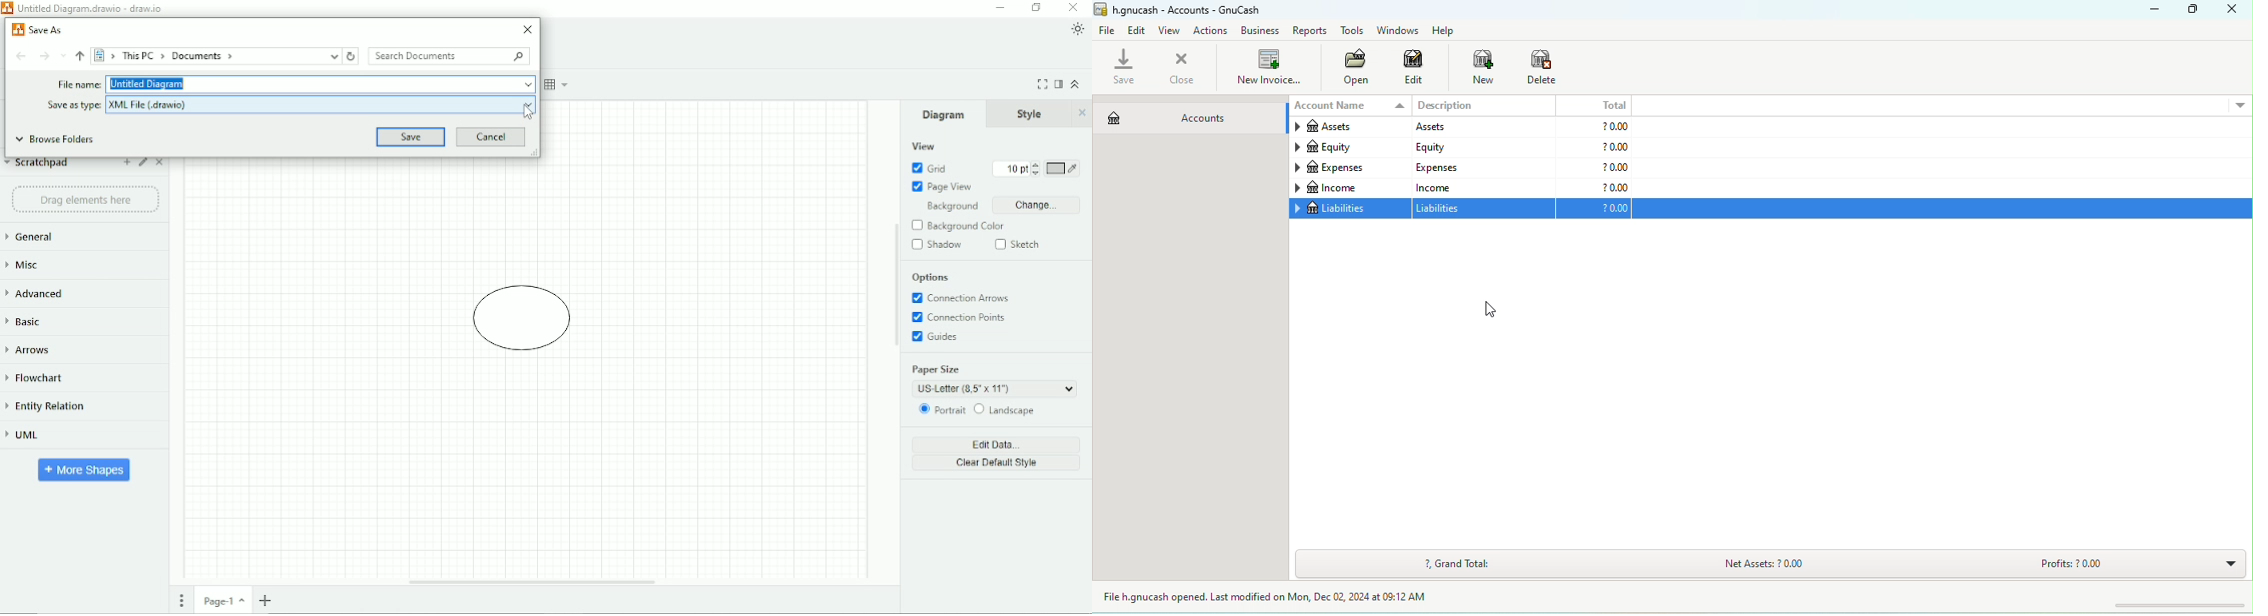 The height and width of the screenshot is (616, 2268). I want to click on Style, so click(1032, 113).